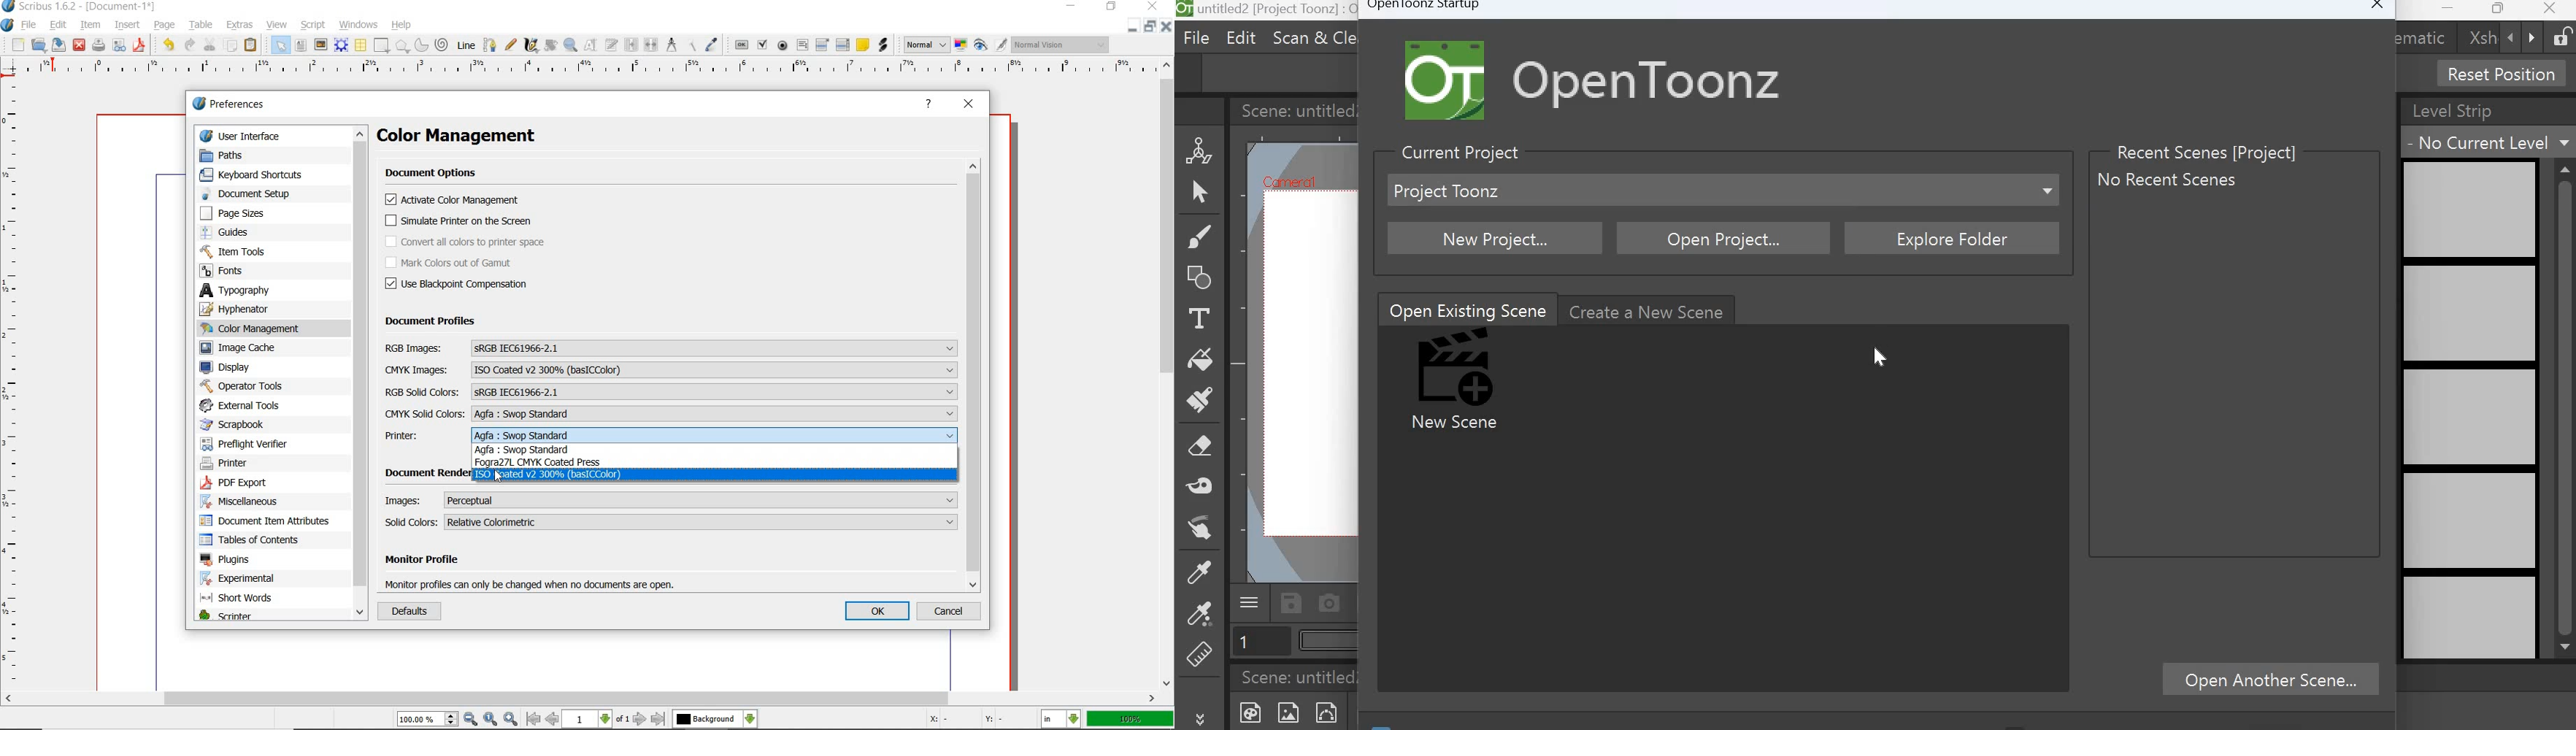 This screenshot has height=756, width=2576. Describe the element at coordinates (671, 391) in the screenshot. I see `RGB Solid Colors` at that location.